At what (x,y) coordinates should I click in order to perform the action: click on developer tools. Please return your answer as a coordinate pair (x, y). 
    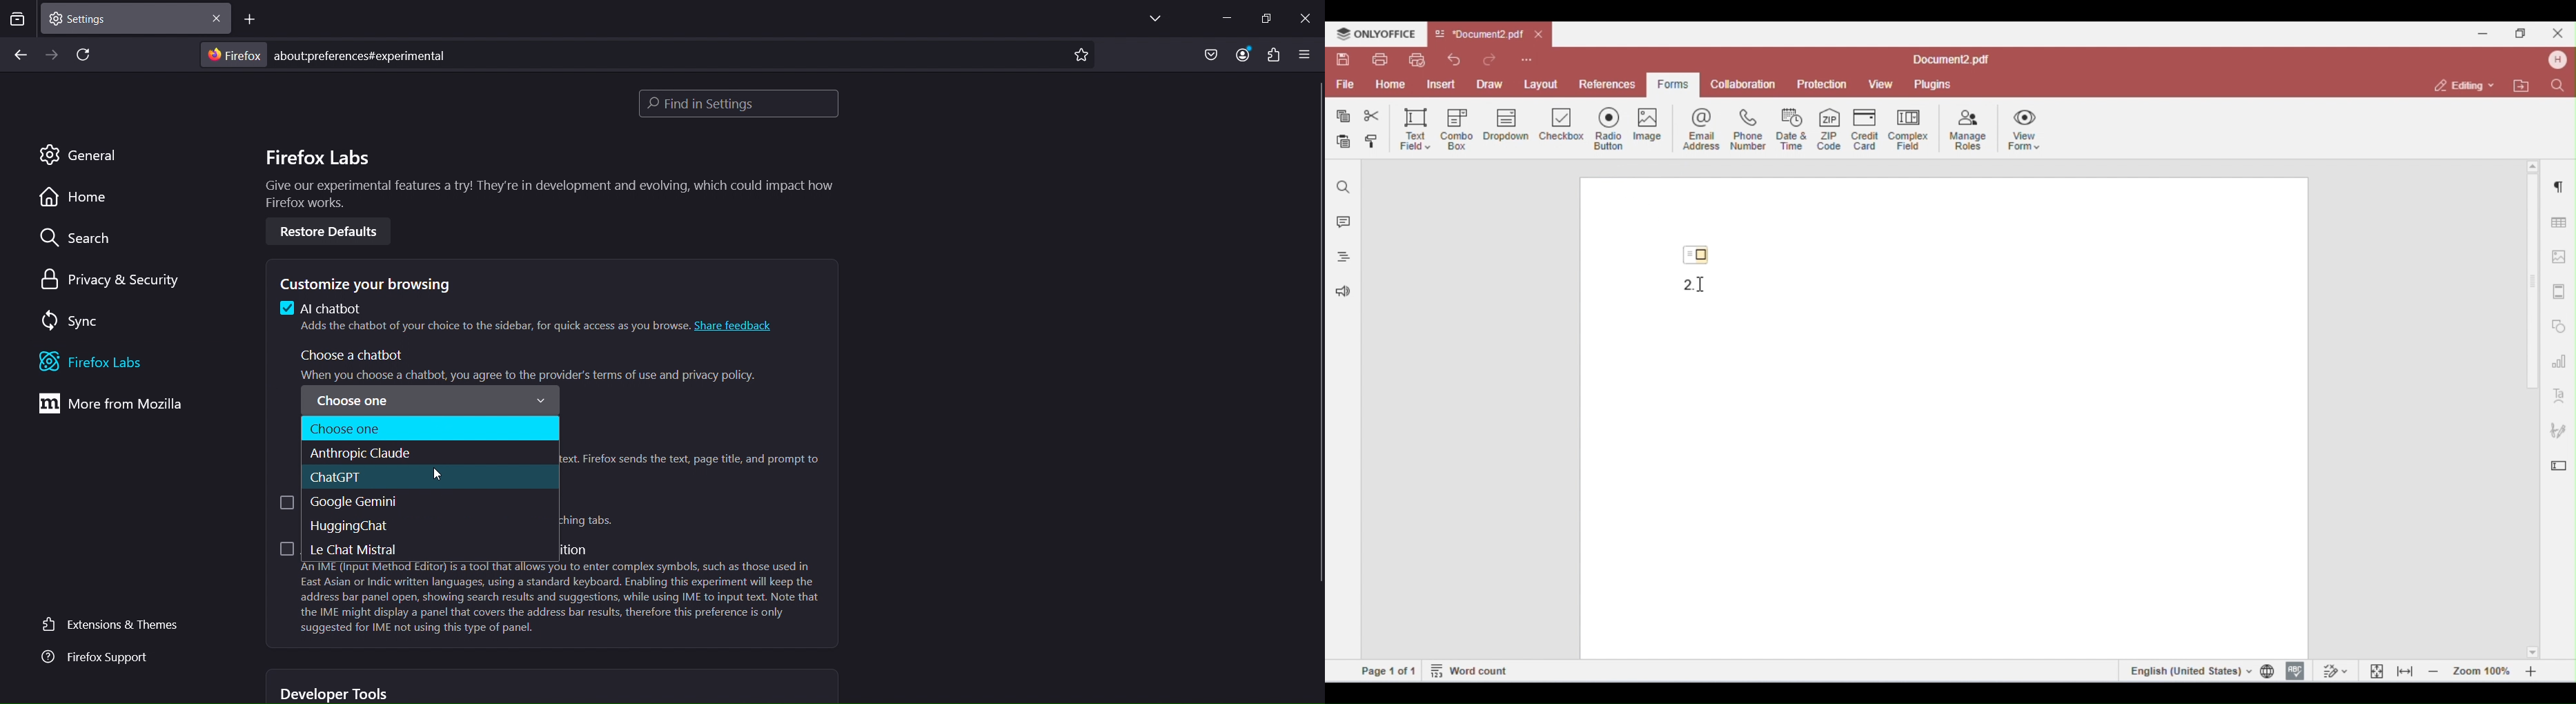
    Looking at the image, I should click on (337, 693).